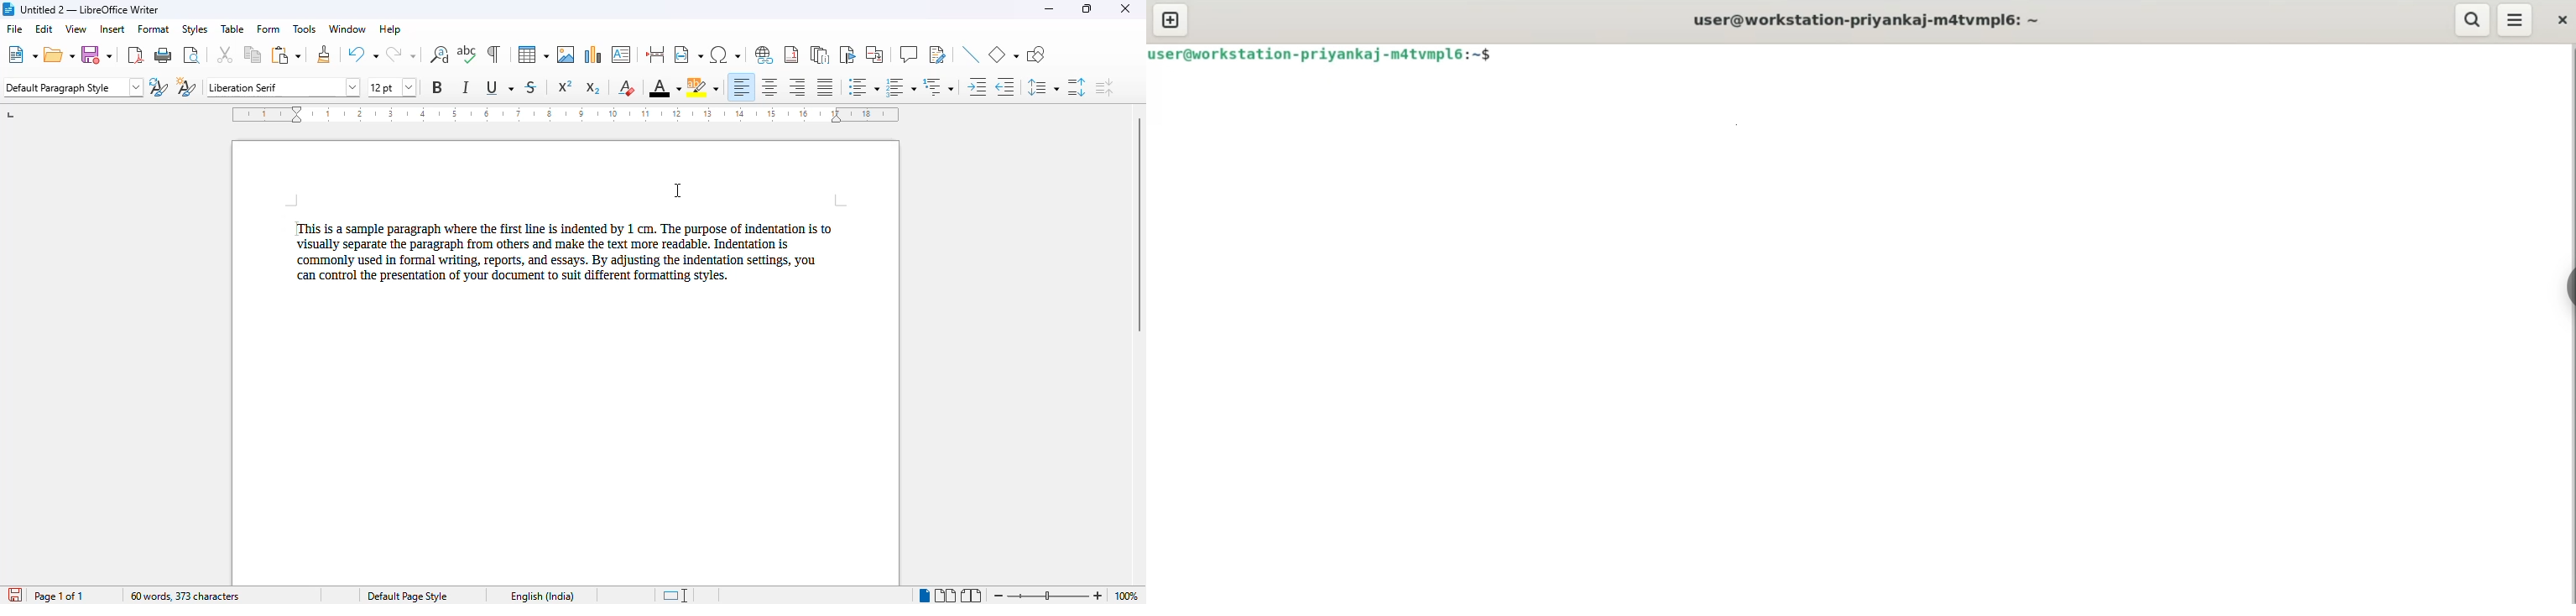  Describe the element at coordinates (304, 29) in the screenshot. I see `tools` at that location.